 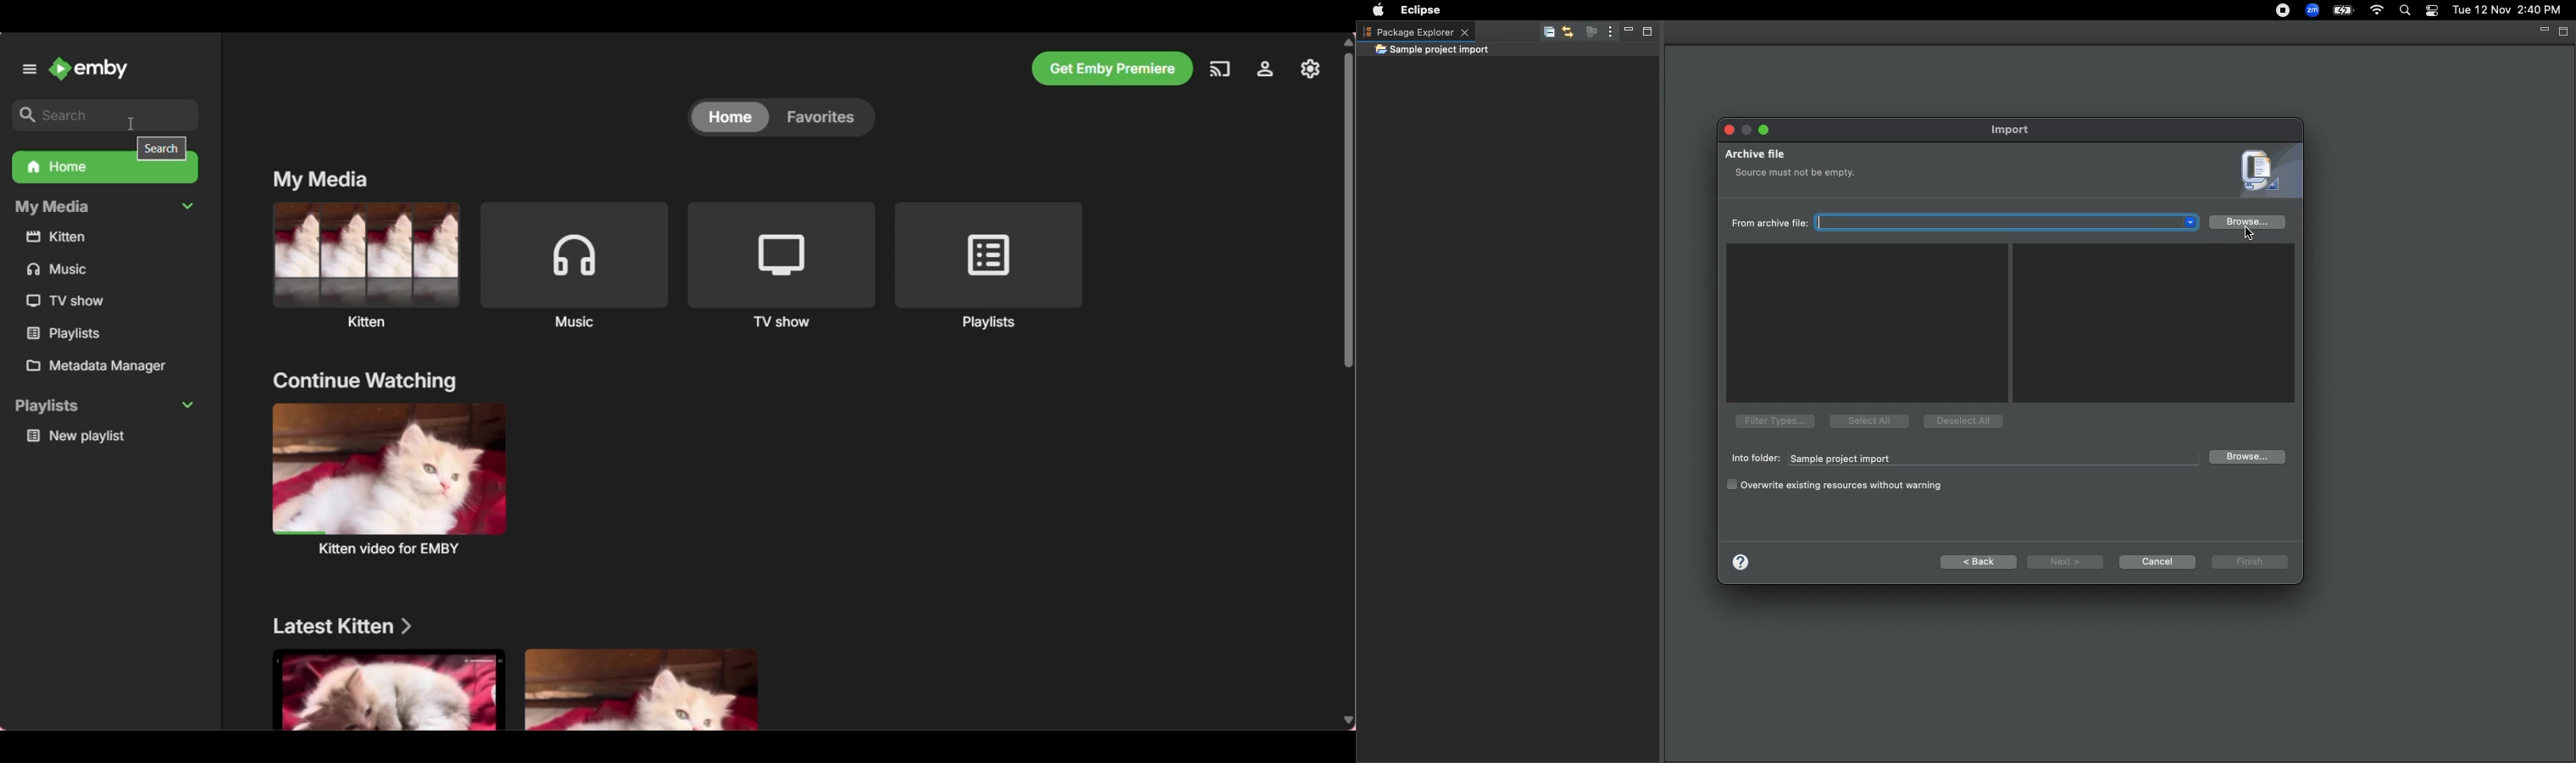 I want to click on home, so click(x=729, y=119).